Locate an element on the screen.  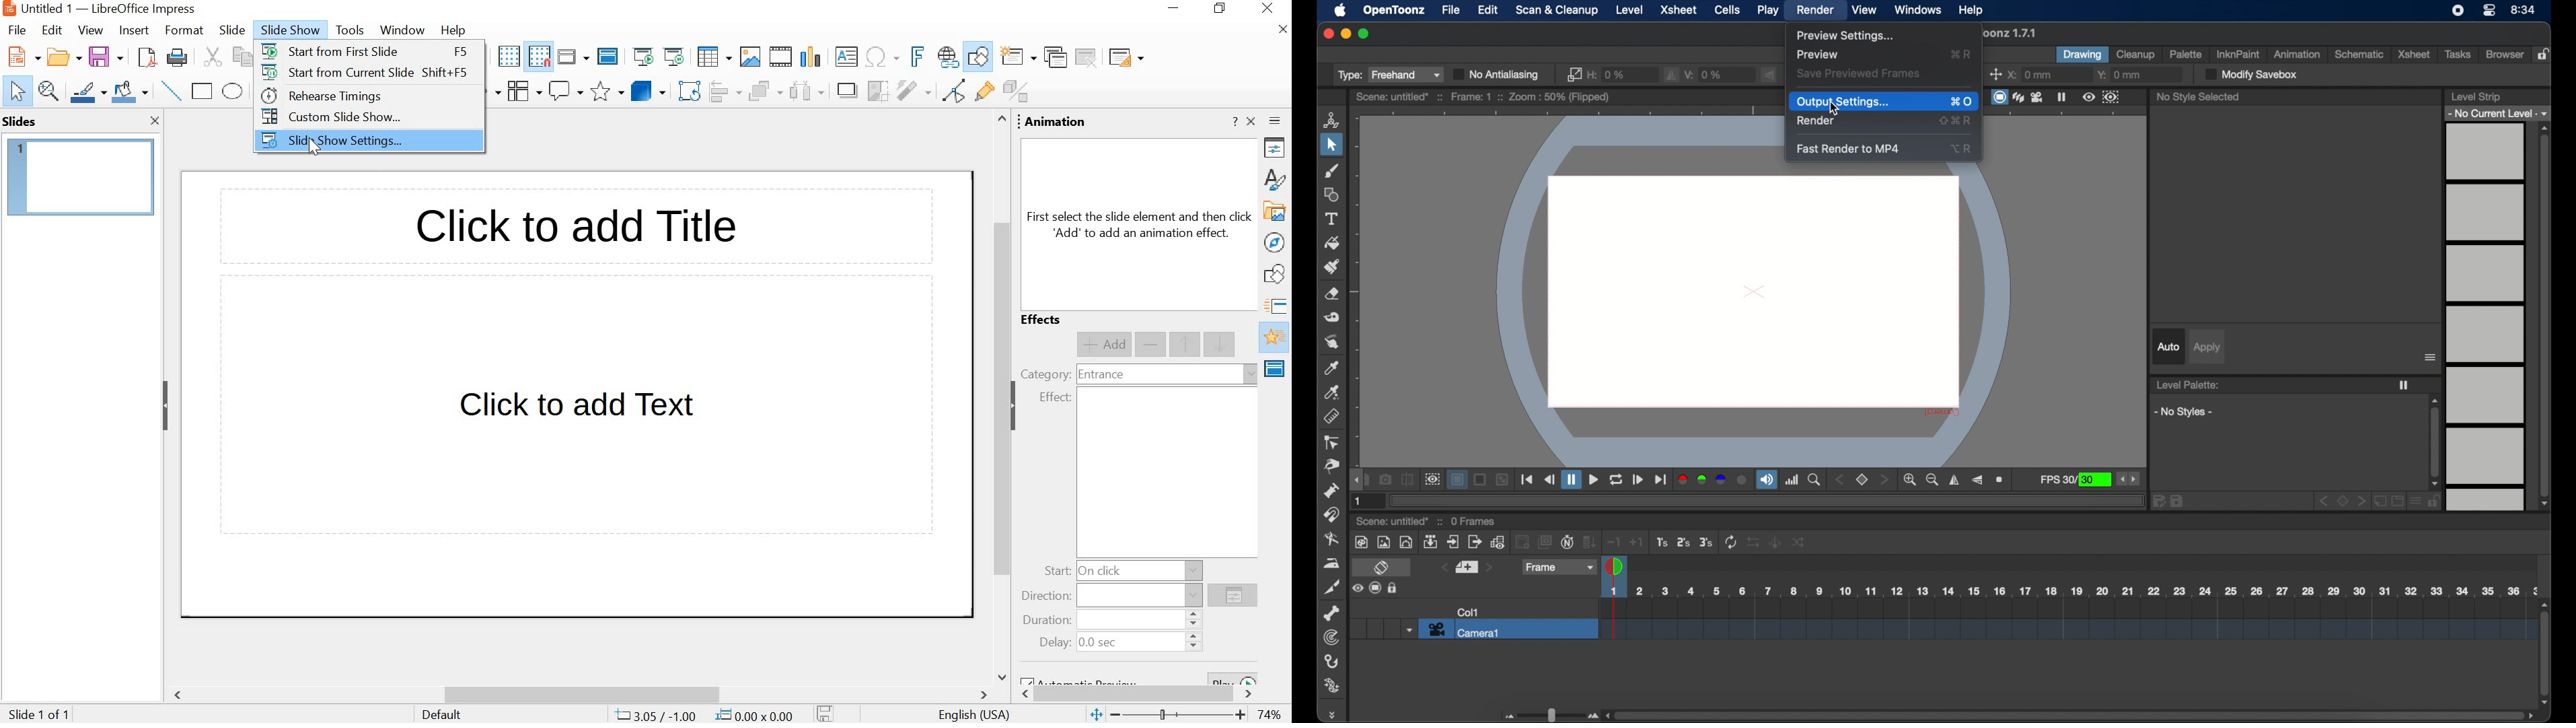
display views is located at coordinates (573, 57).